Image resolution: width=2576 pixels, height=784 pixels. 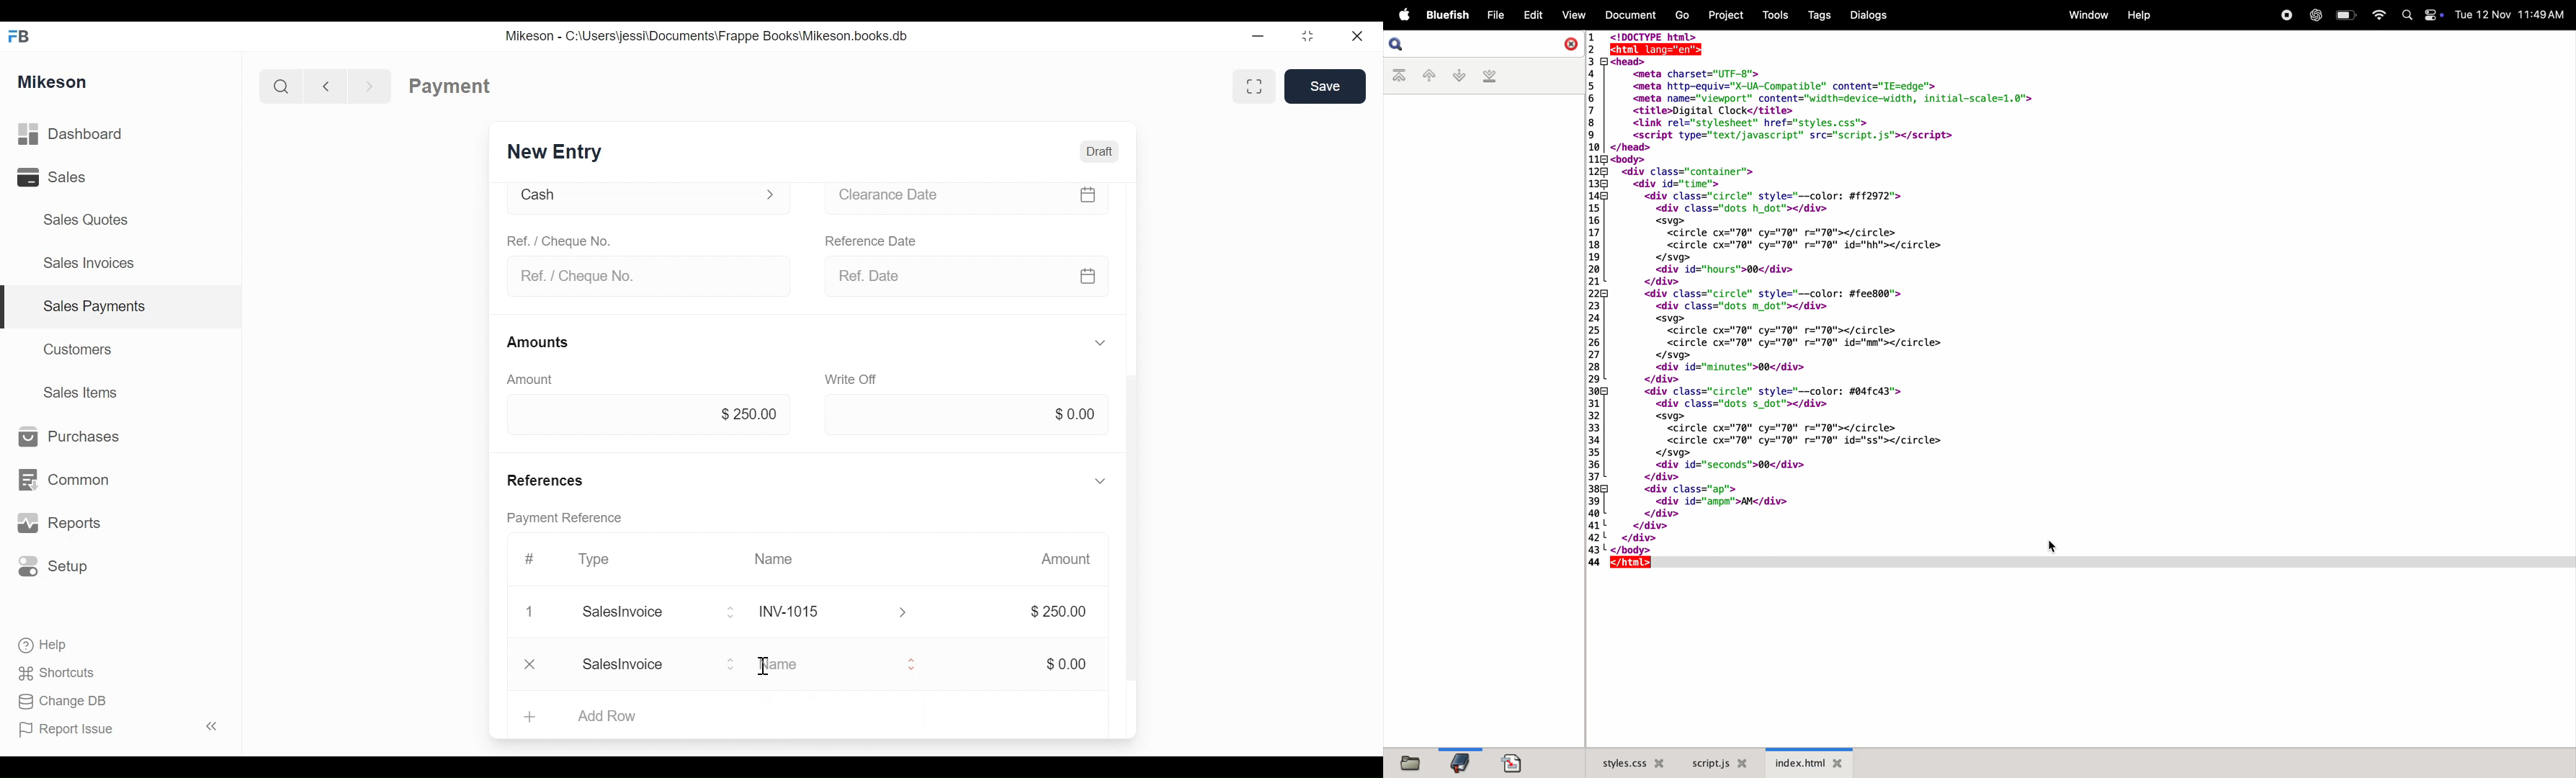 What do you see at coordinates (23, 34) in the screenshot?
I see `FB` at bounding box center [23, 34].